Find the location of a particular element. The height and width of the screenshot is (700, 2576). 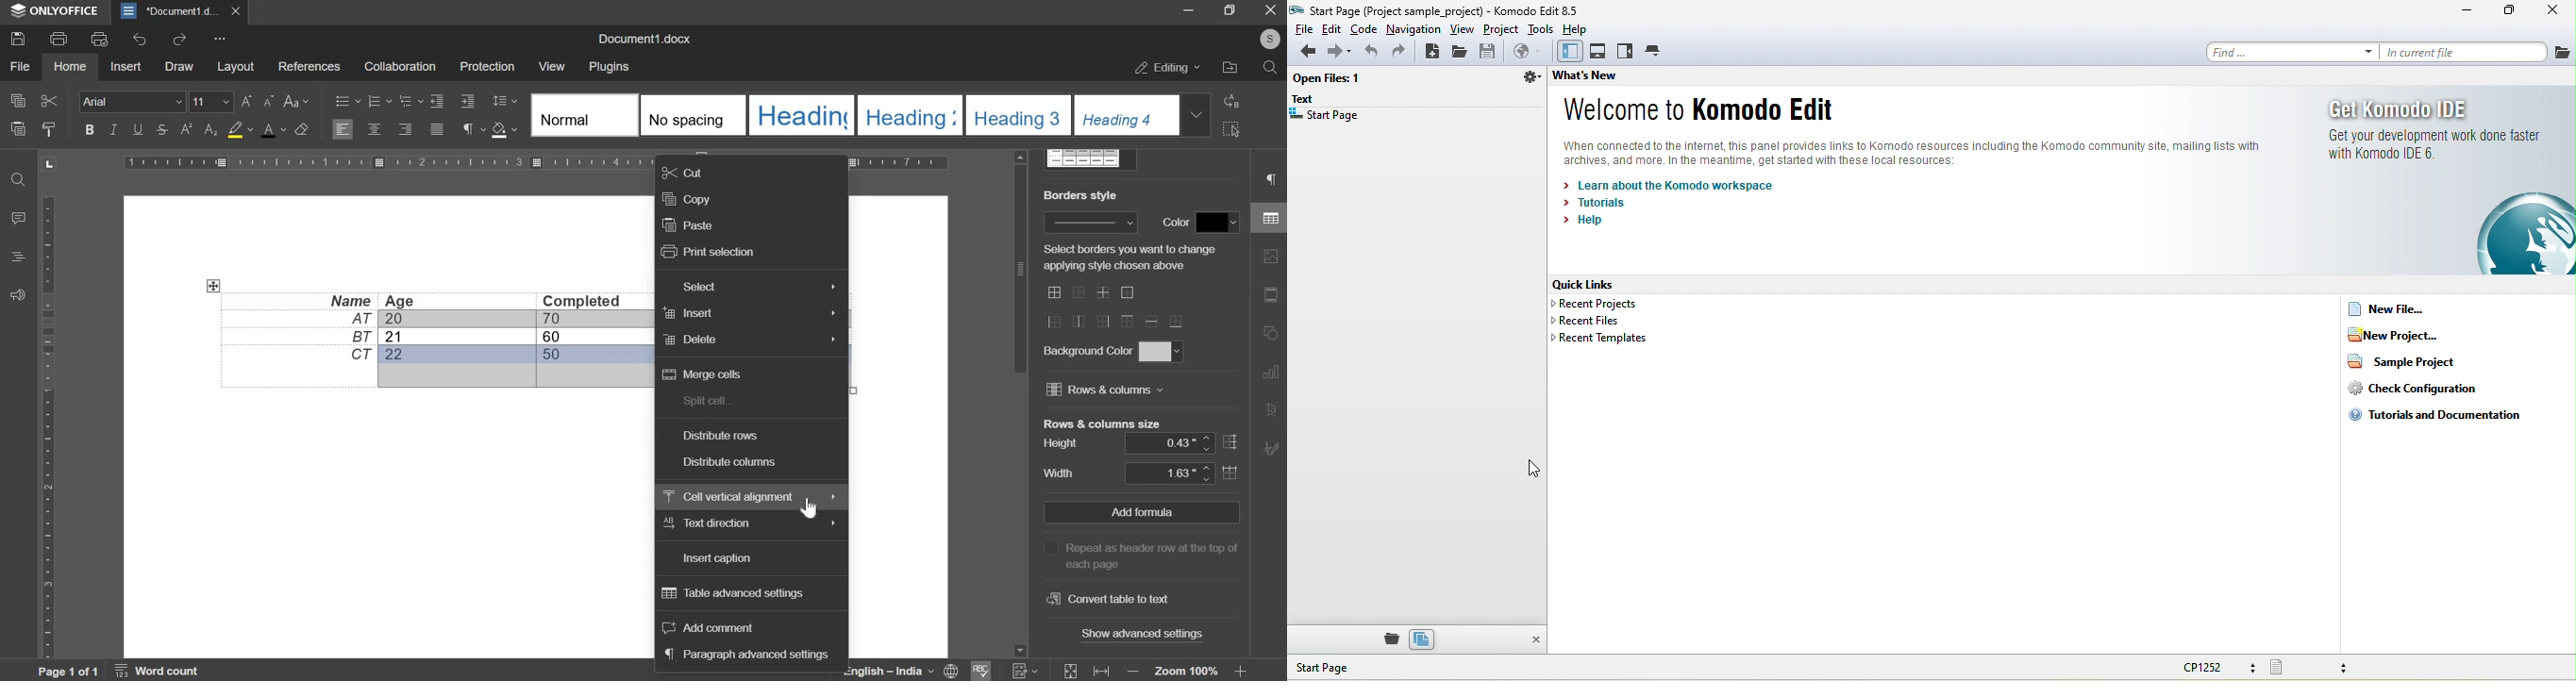

background colors is located at coordinates (1162, 352).